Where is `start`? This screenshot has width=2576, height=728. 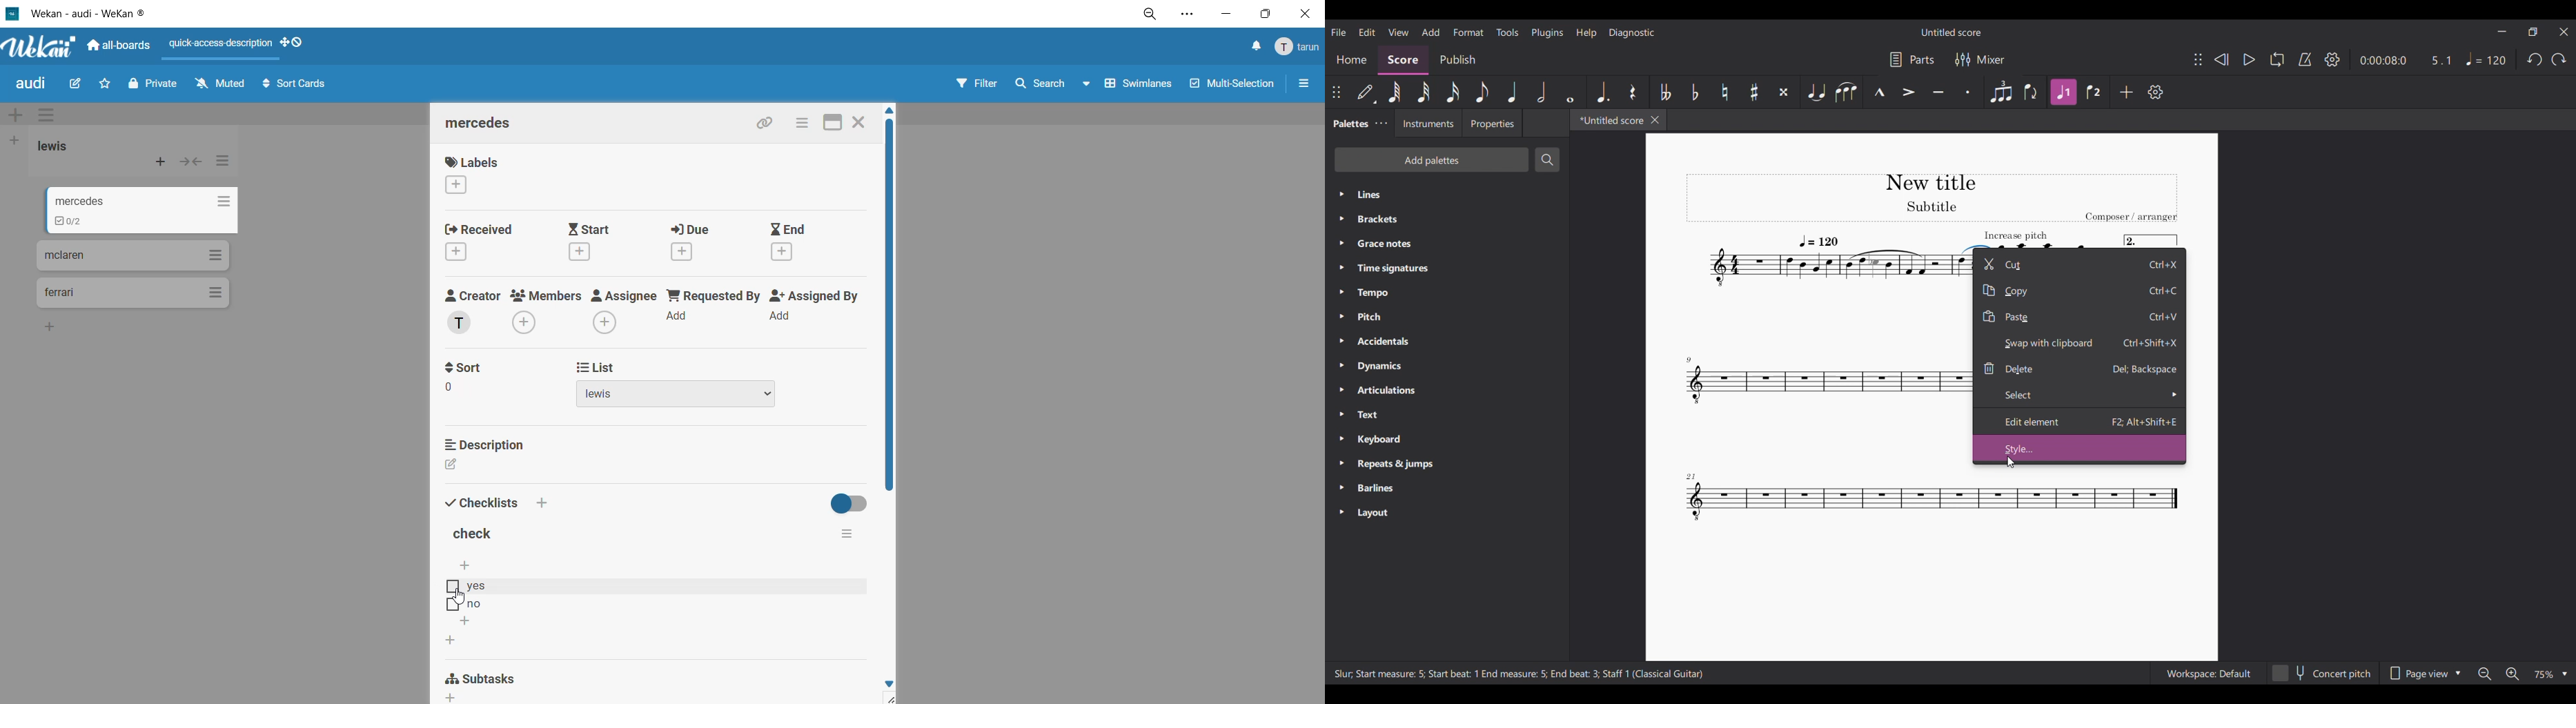
start is located at coordinates (600, 242).